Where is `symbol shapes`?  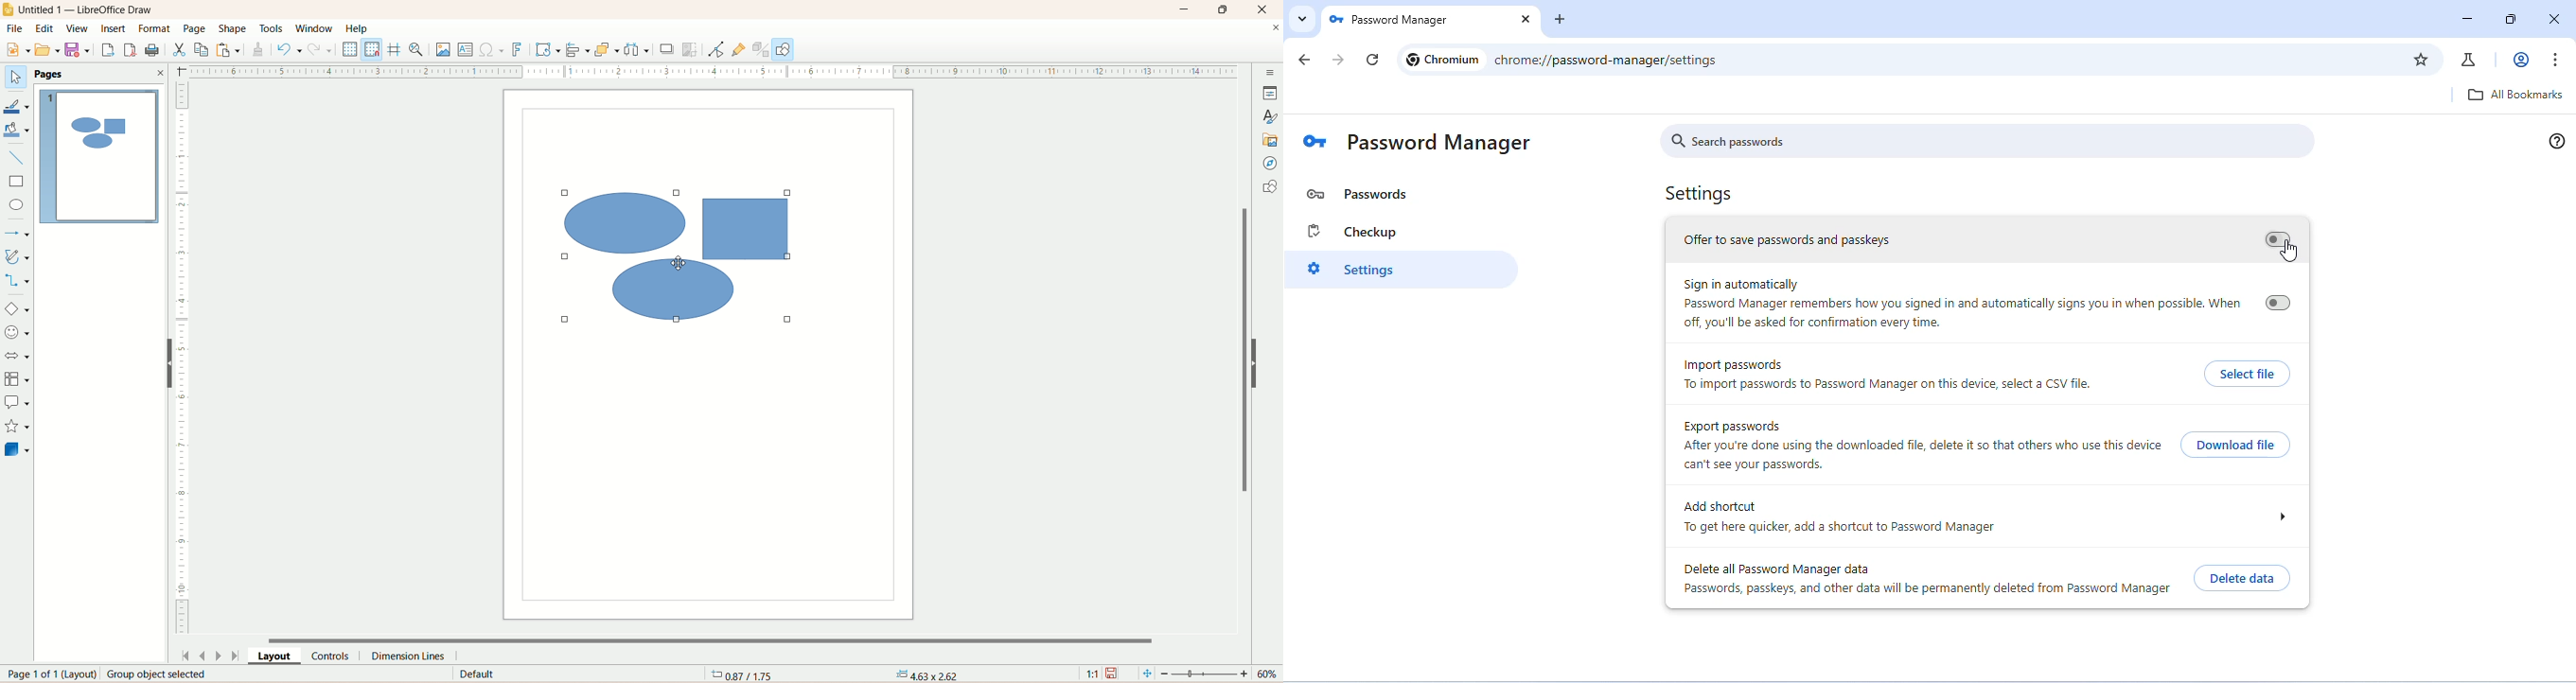 symbol shapes is located at coordinates (16, 335).